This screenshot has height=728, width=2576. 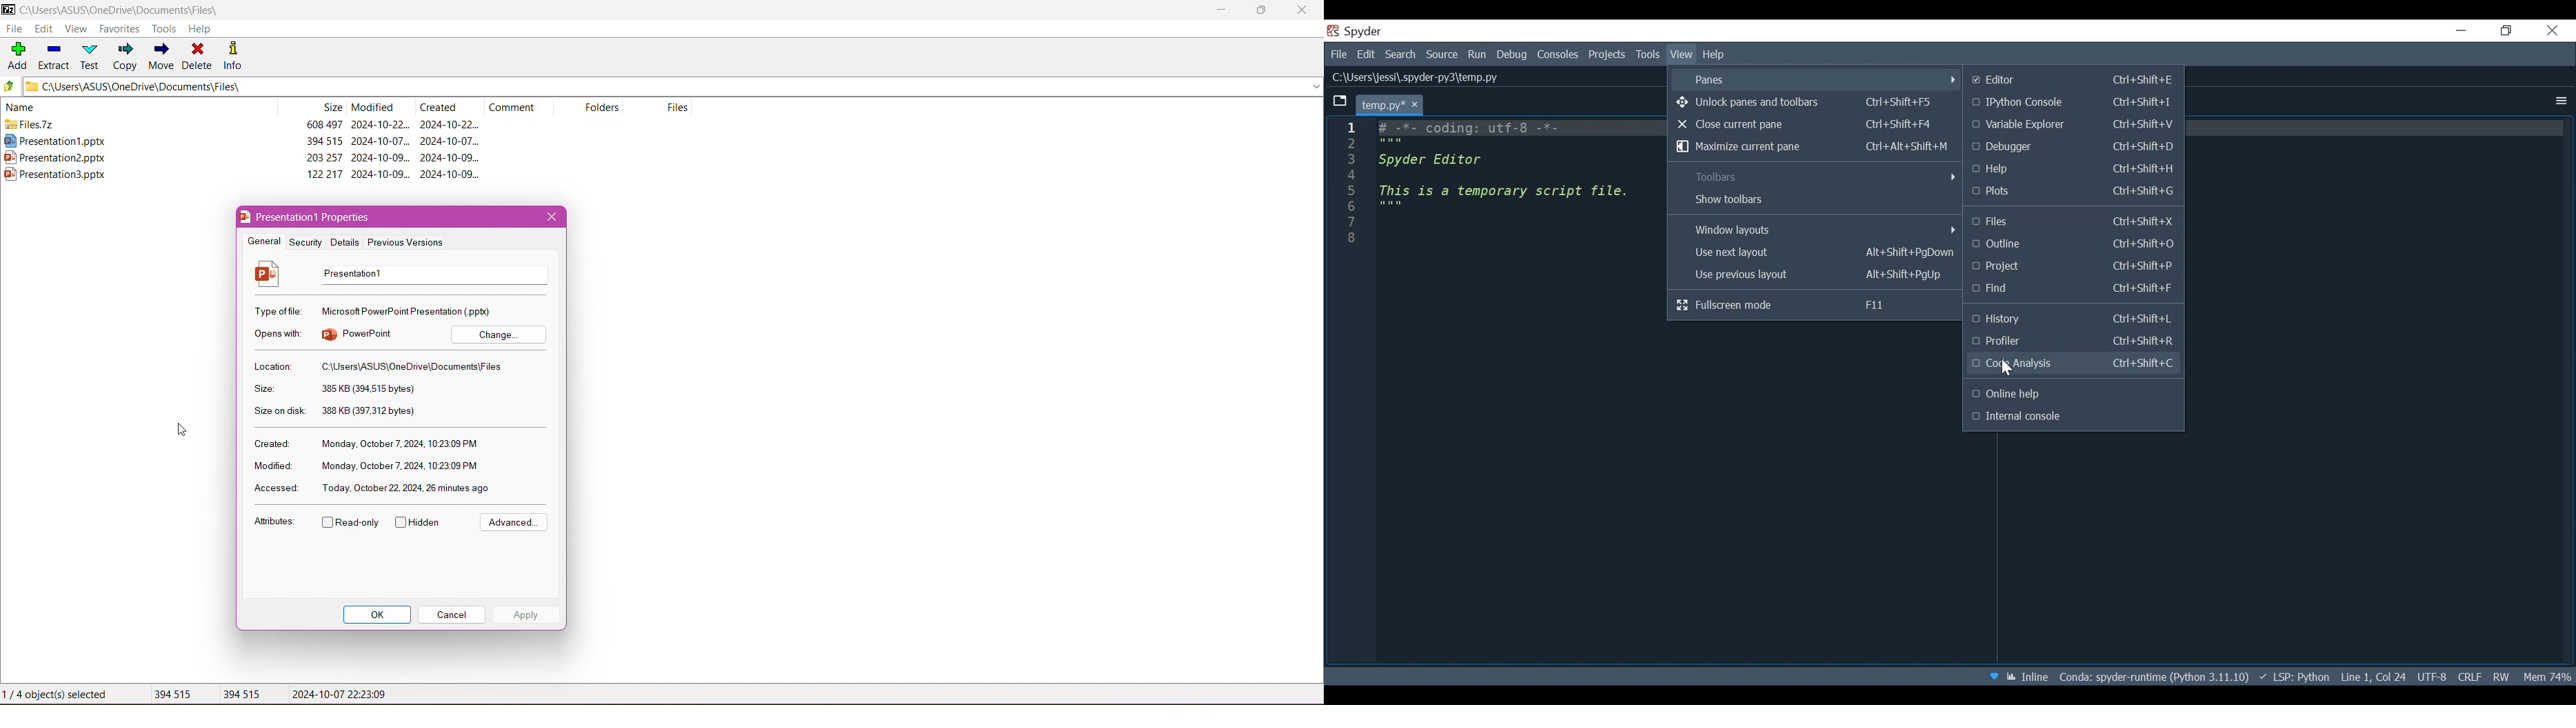 What do you see at coordinates (2075, 243) in the screenshot?
I see `Outline` at bounding box center [2075, 243].